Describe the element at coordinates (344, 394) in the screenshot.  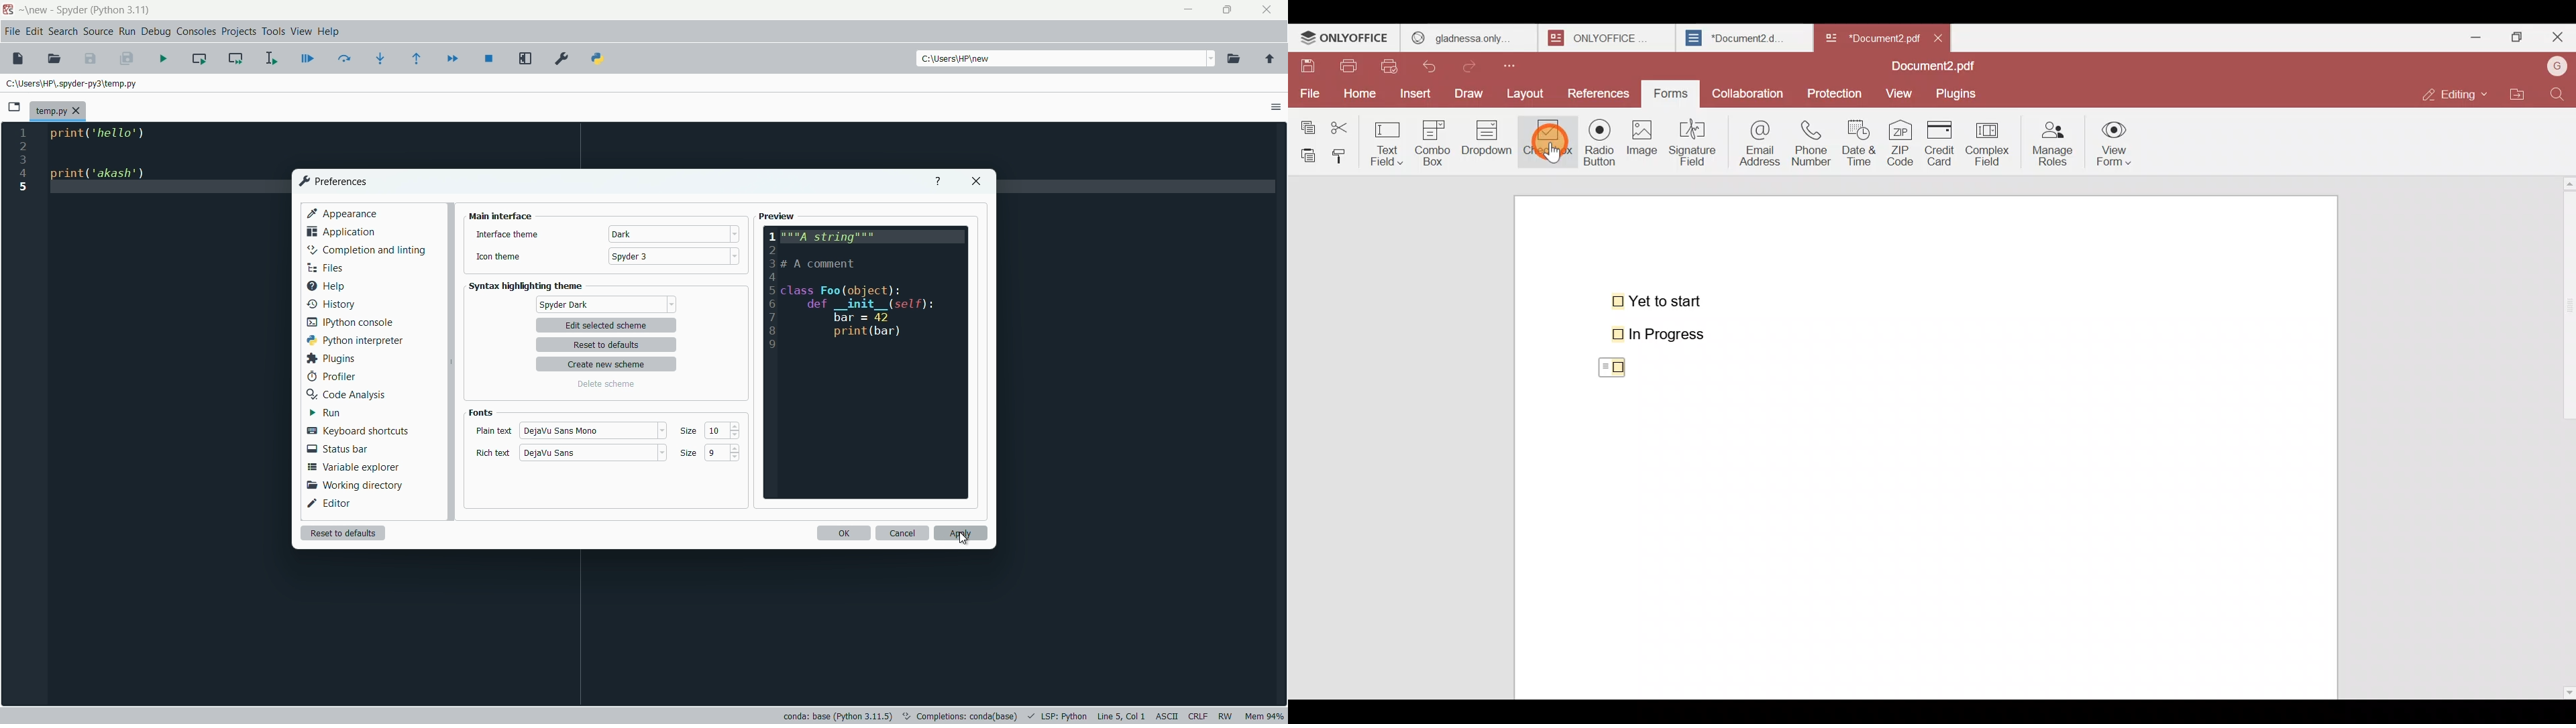
I see `code analysis` at that location.